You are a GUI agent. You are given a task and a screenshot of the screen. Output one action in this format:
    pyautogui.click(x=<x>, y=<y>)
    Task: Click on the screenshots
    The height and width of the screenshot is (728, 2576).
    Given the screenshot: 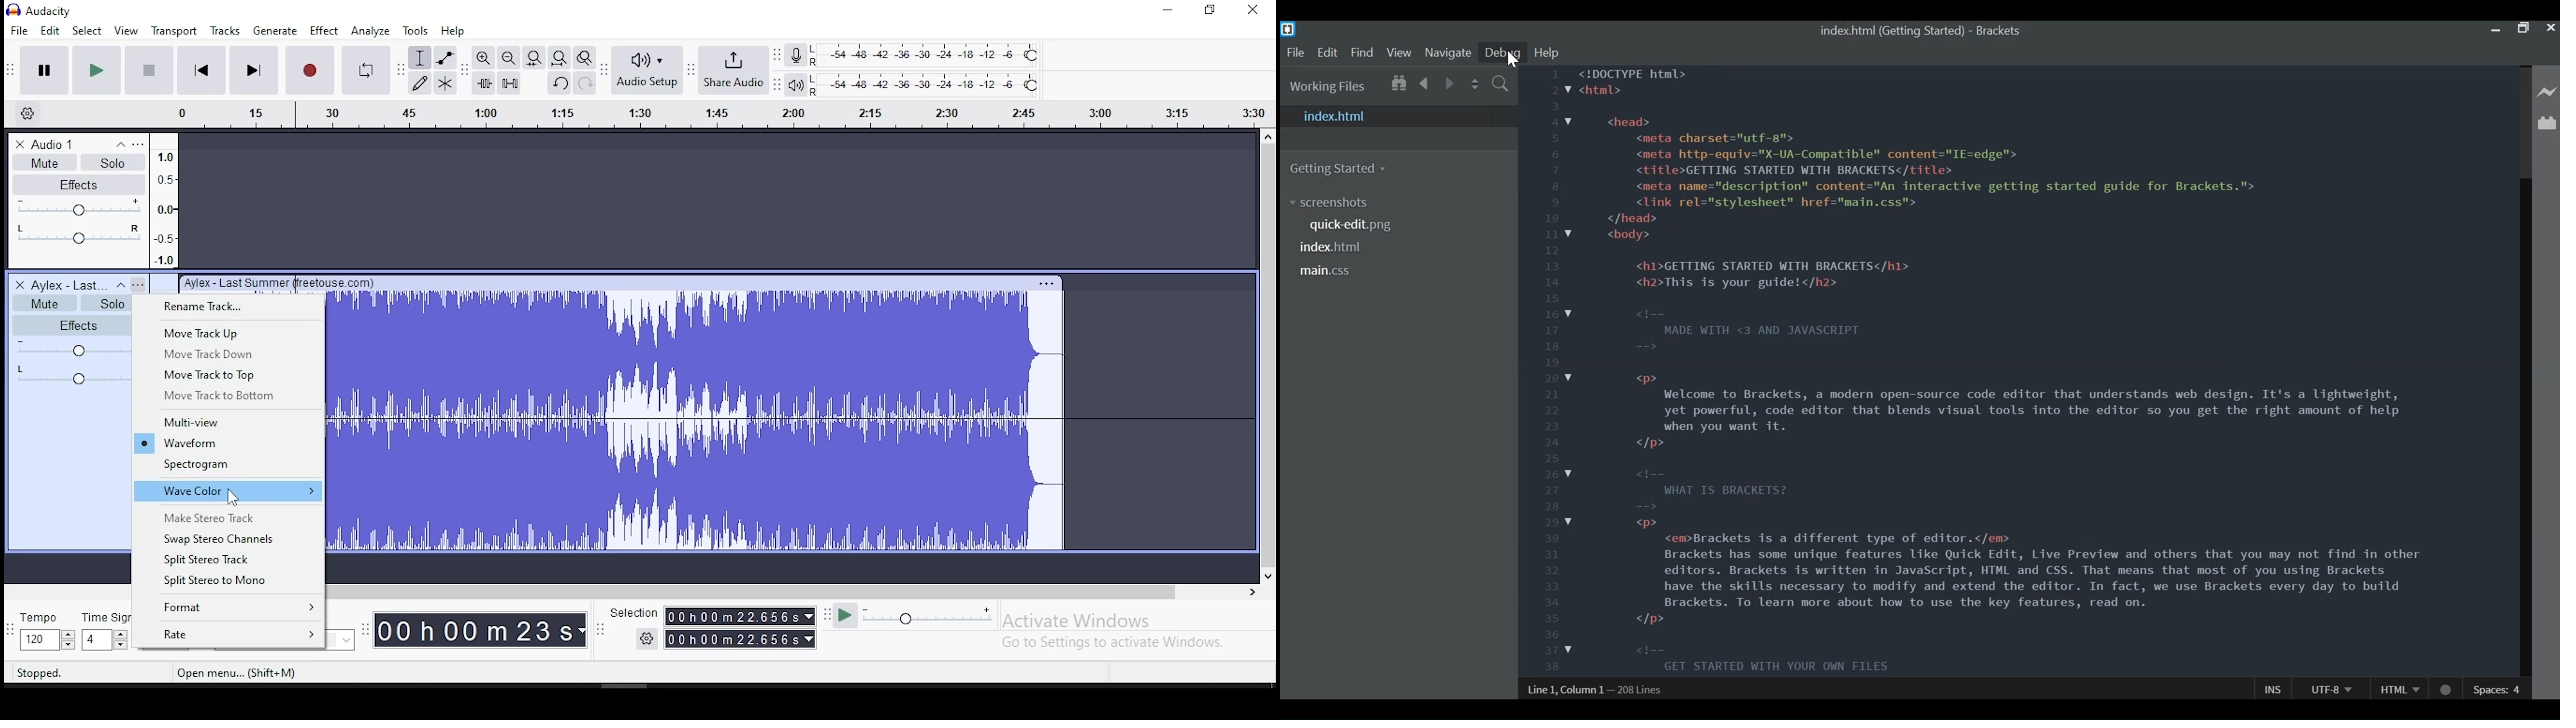 What is the action you would take?
    pyautogui.click(x=1337, y=203)
    